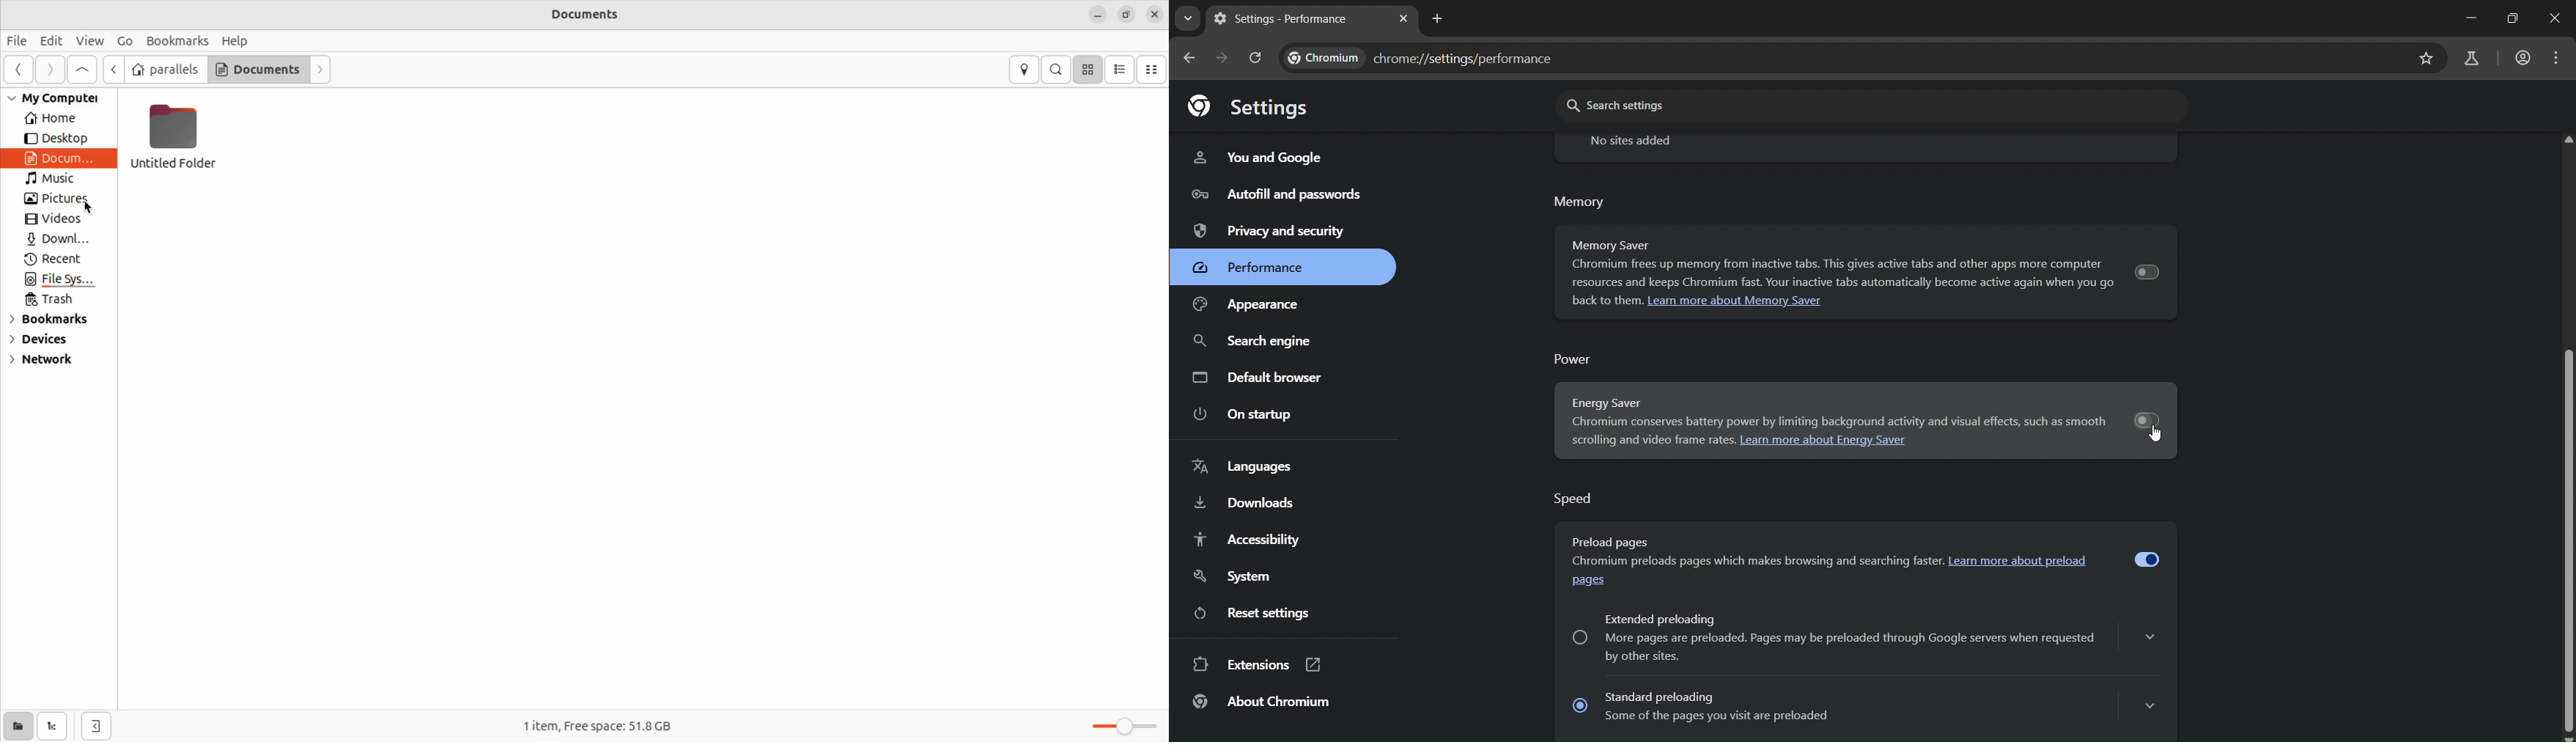 The height and width of the screenshot is (756, 2576). I want to click on bookmark, so click(2426, 59).